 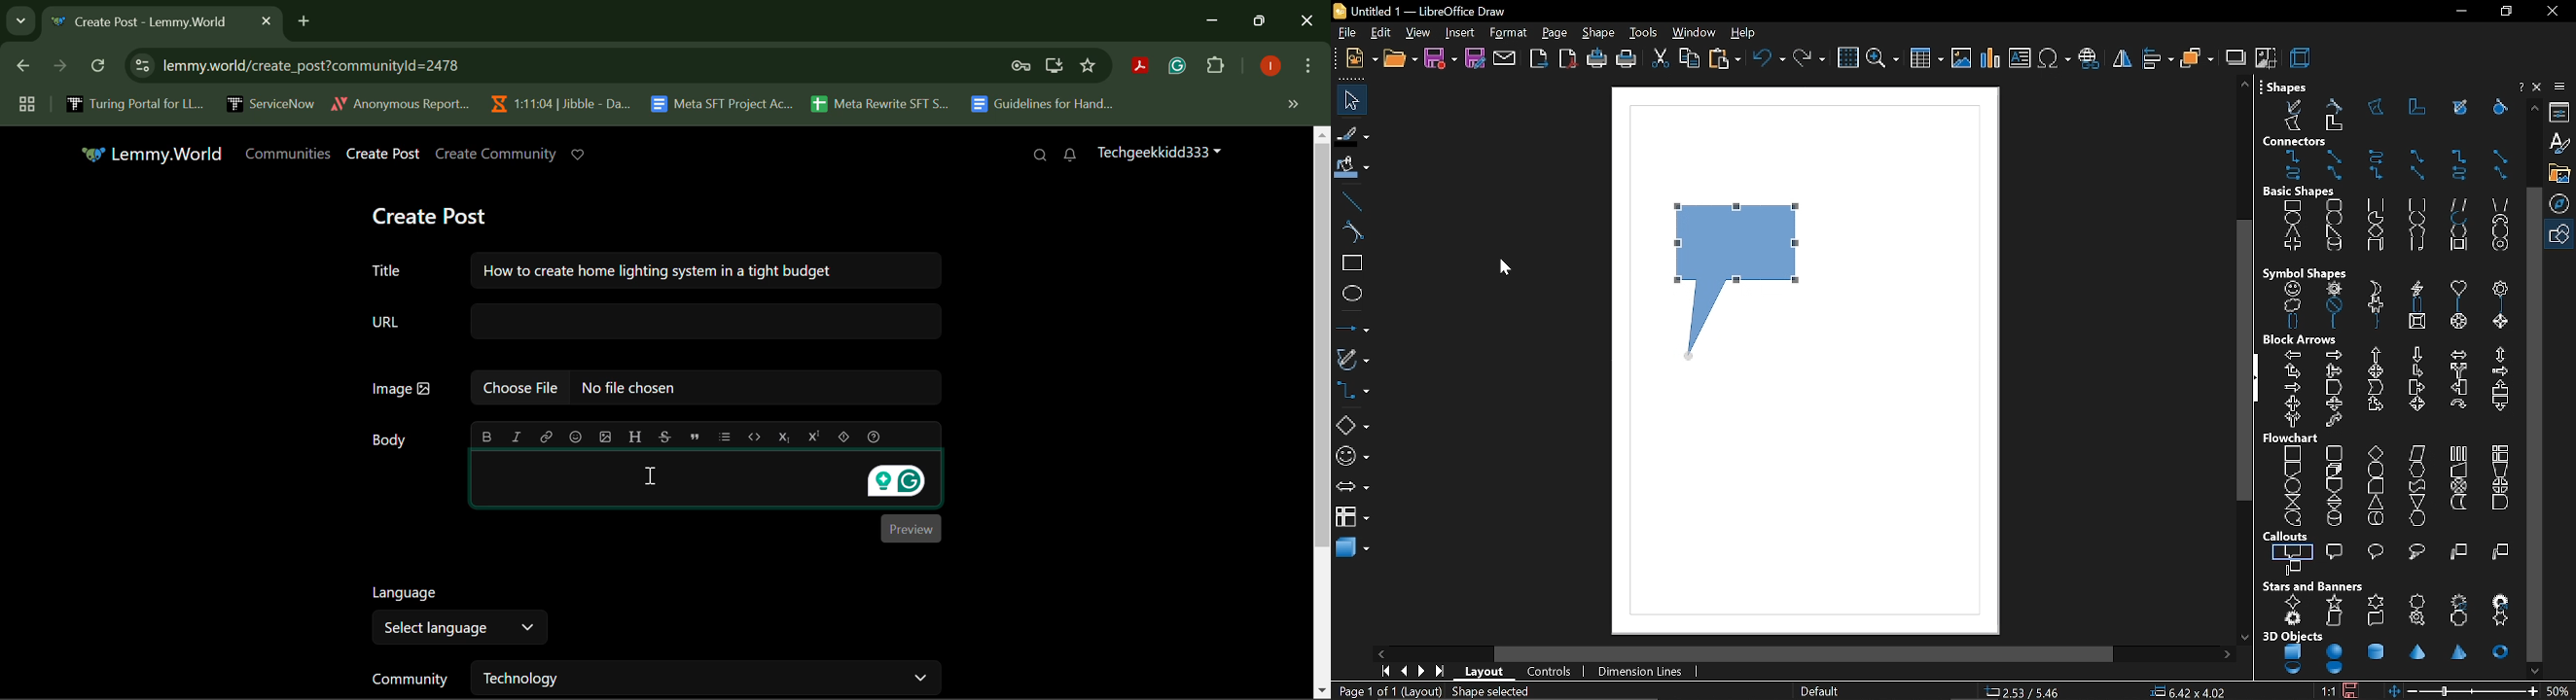 What do you see at coordinates (1769, 59) in the screenshot?
I see `undo` at bounding box center [1769, 59].